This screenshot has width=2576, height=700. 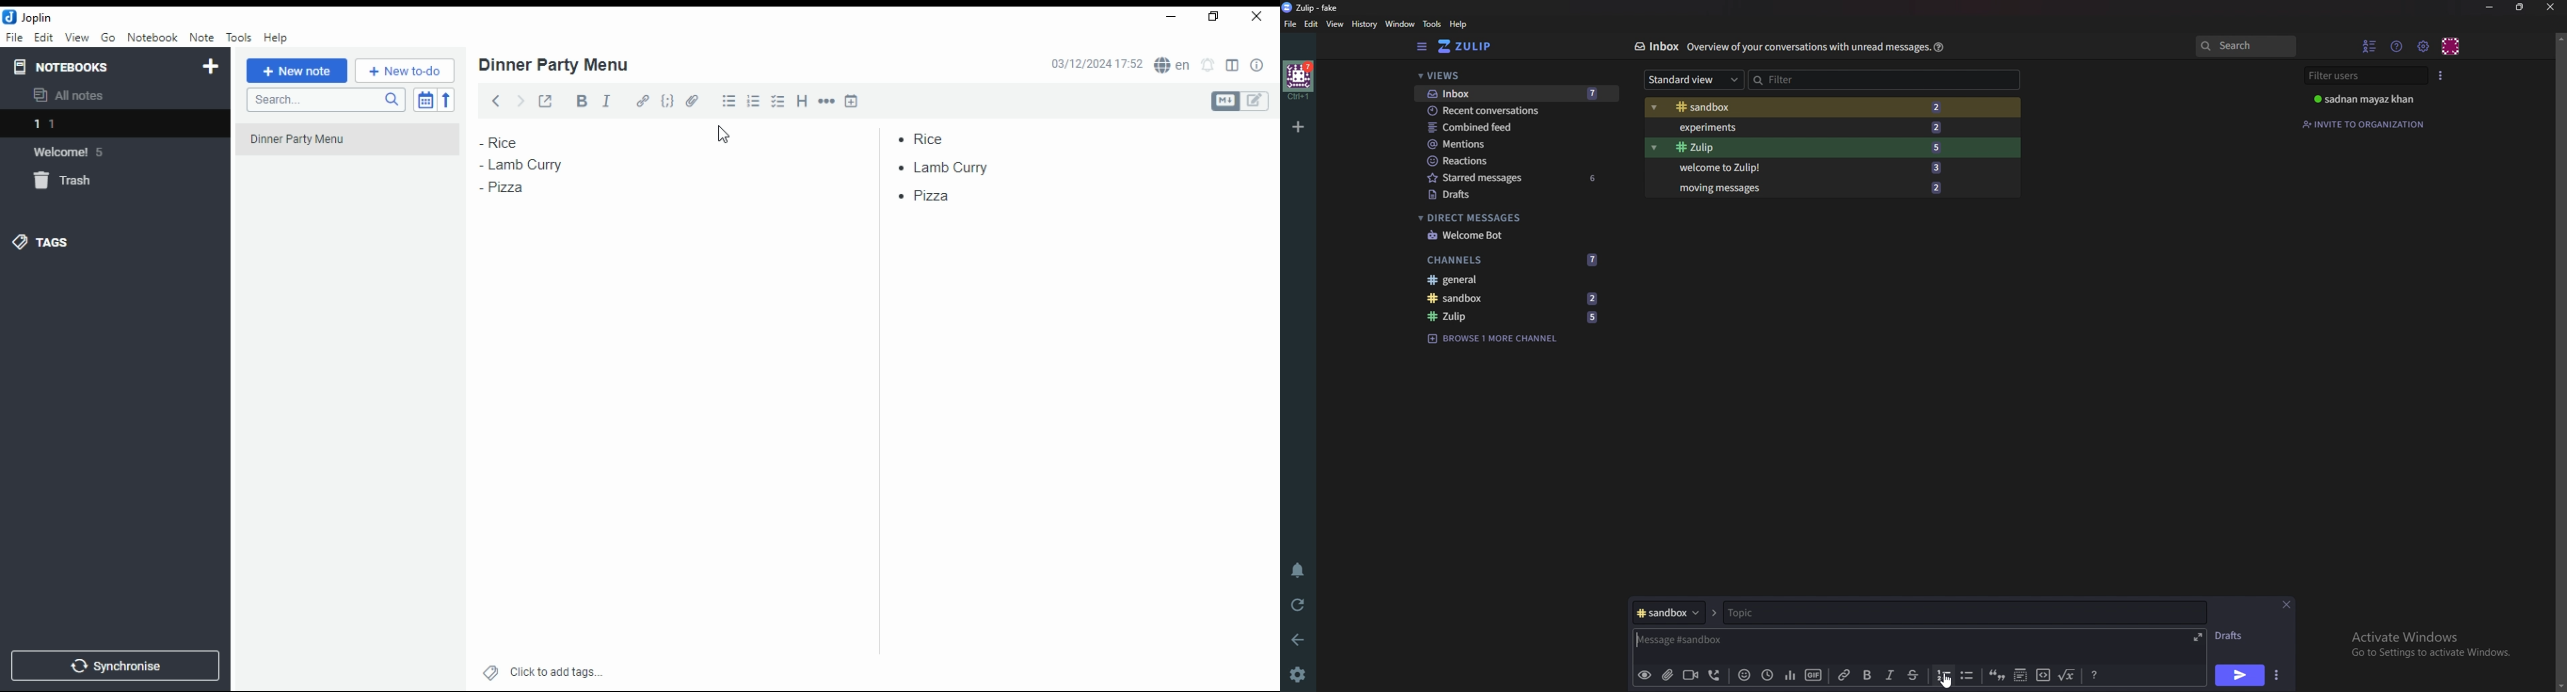 I want to click on dinner party menu, so click(x=353, y=146).